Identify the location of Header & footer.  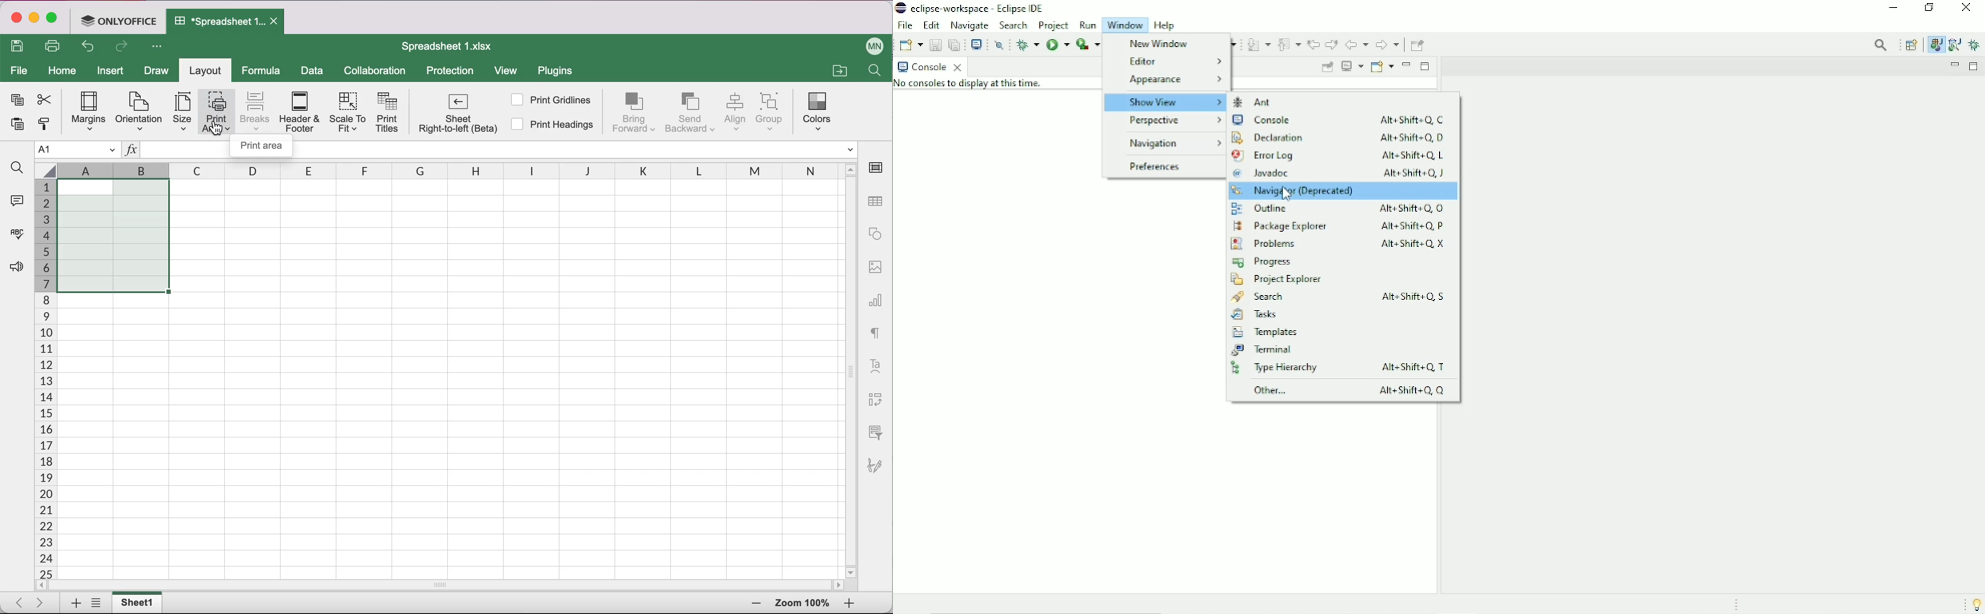
(301, 113).